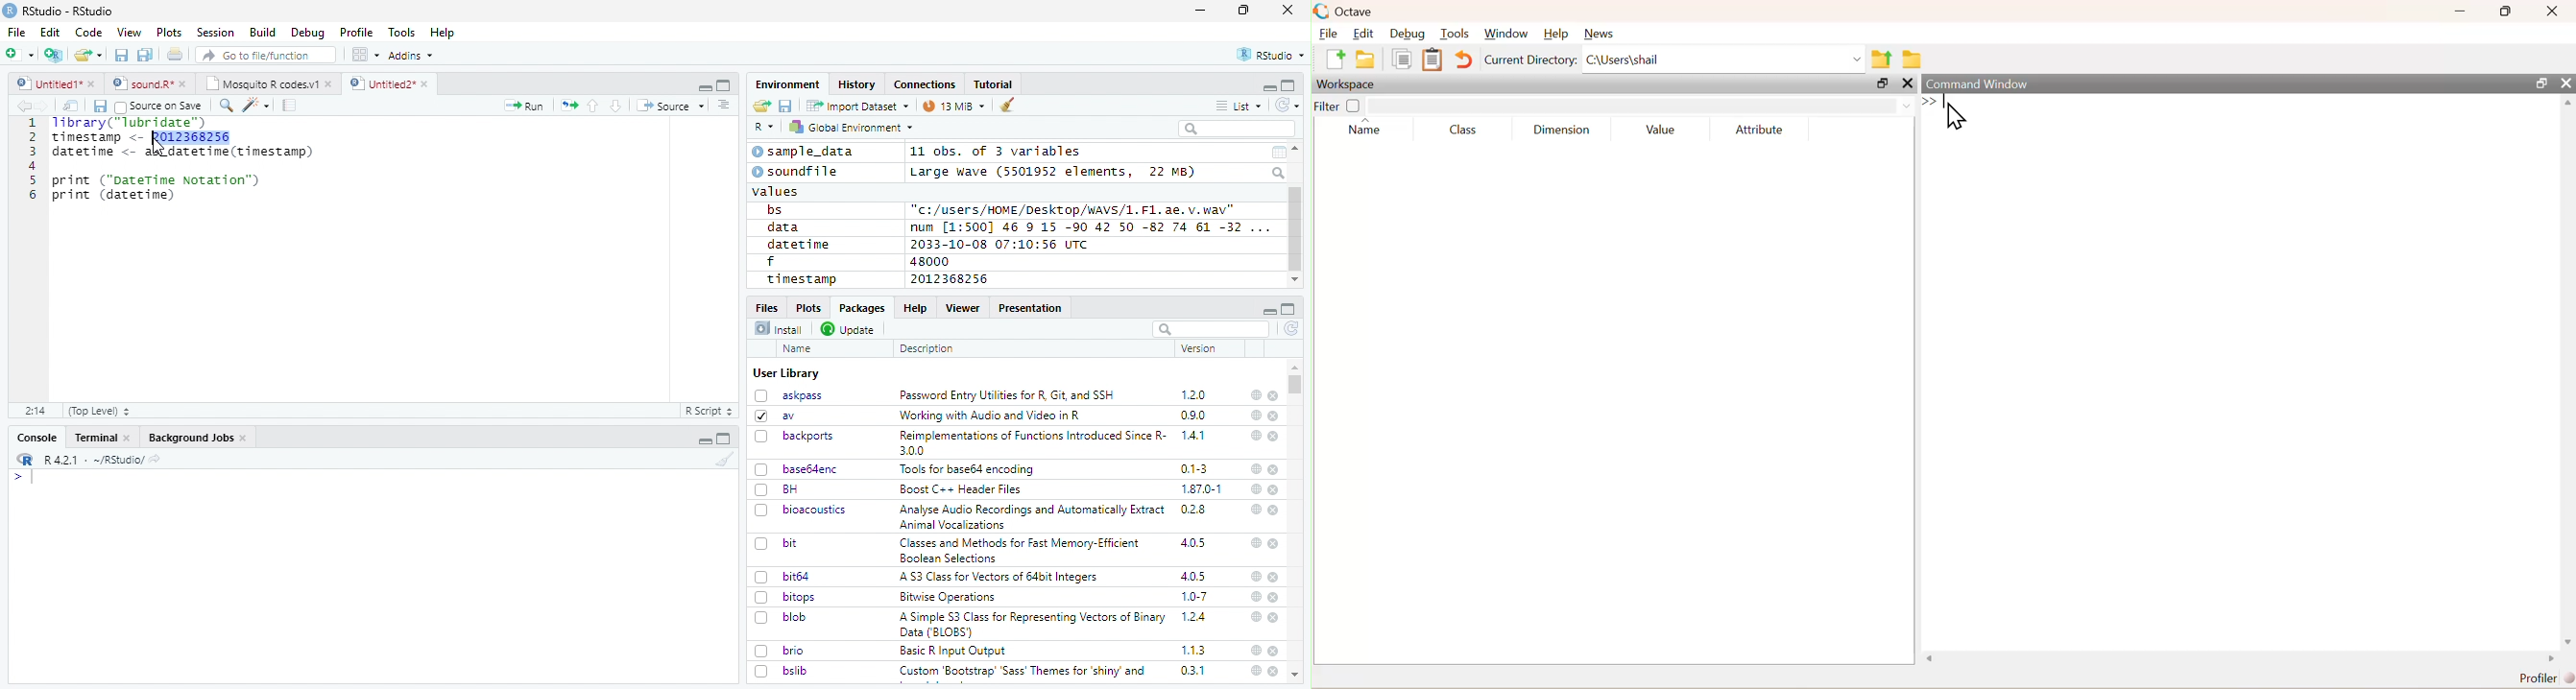 This screenshot has height=700, width=2576. I want to click on Maximize/Restore, so click(1882, 84).